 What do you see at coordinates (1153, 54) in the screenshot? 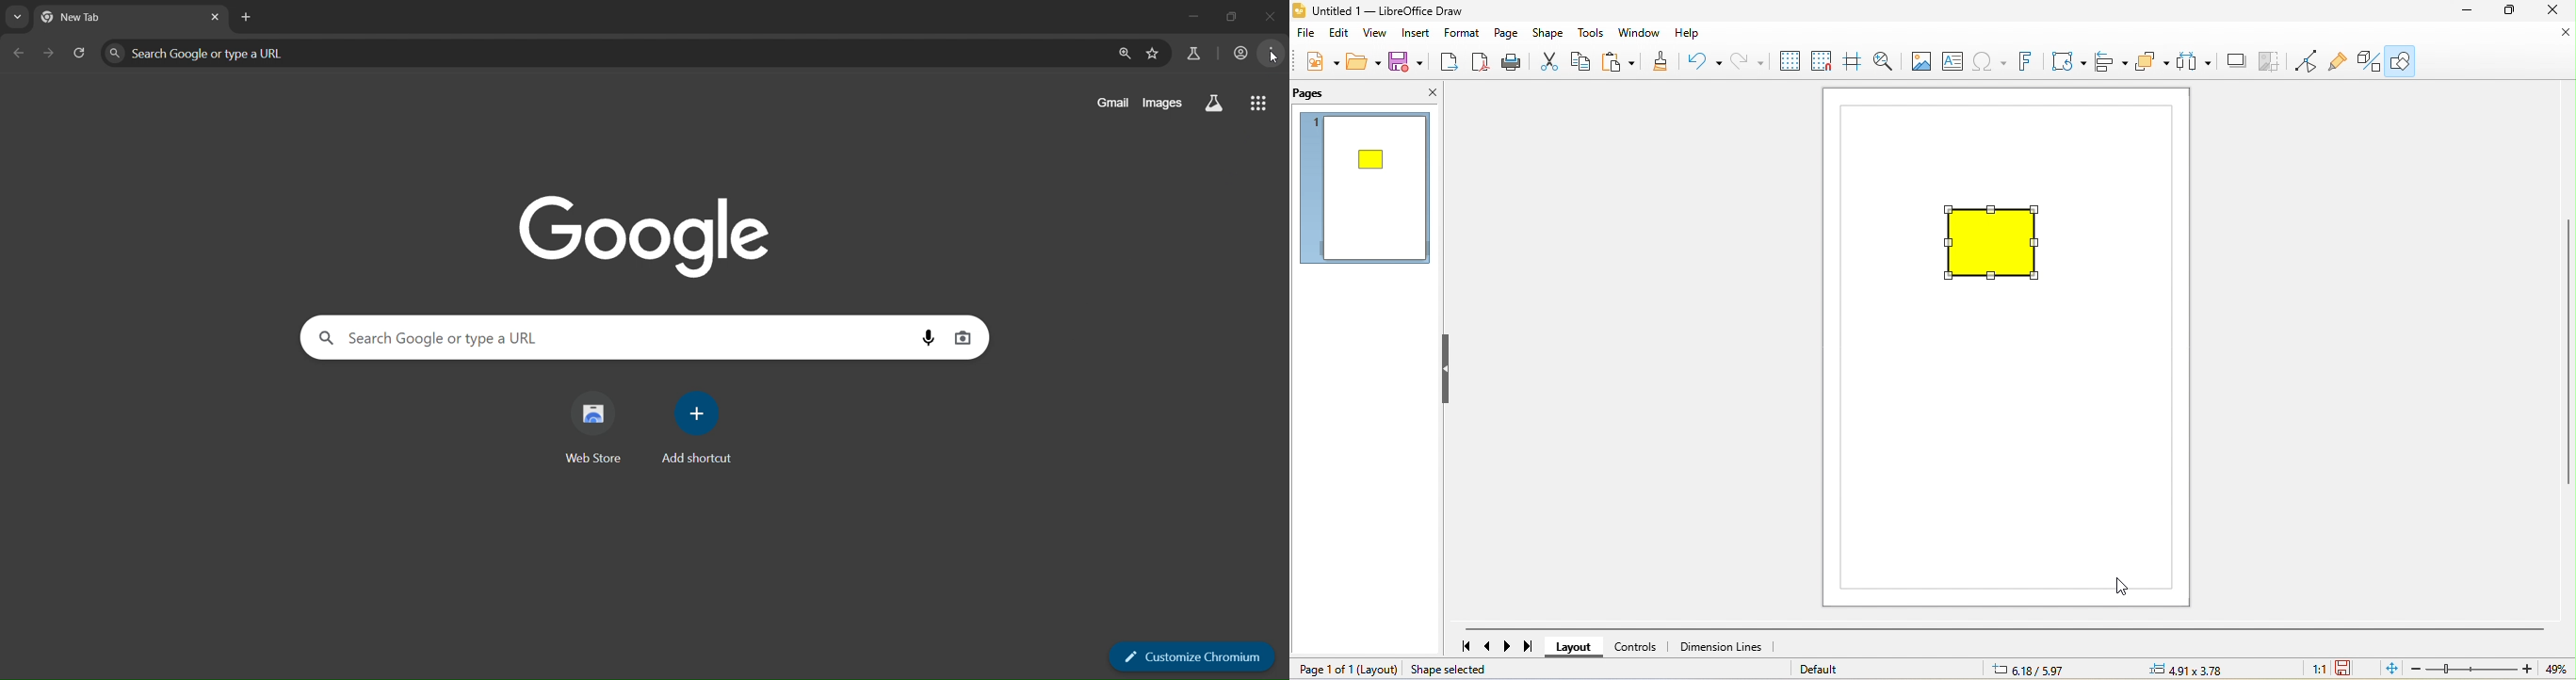
I see `bookmark` at bounding box center [1153, 54].